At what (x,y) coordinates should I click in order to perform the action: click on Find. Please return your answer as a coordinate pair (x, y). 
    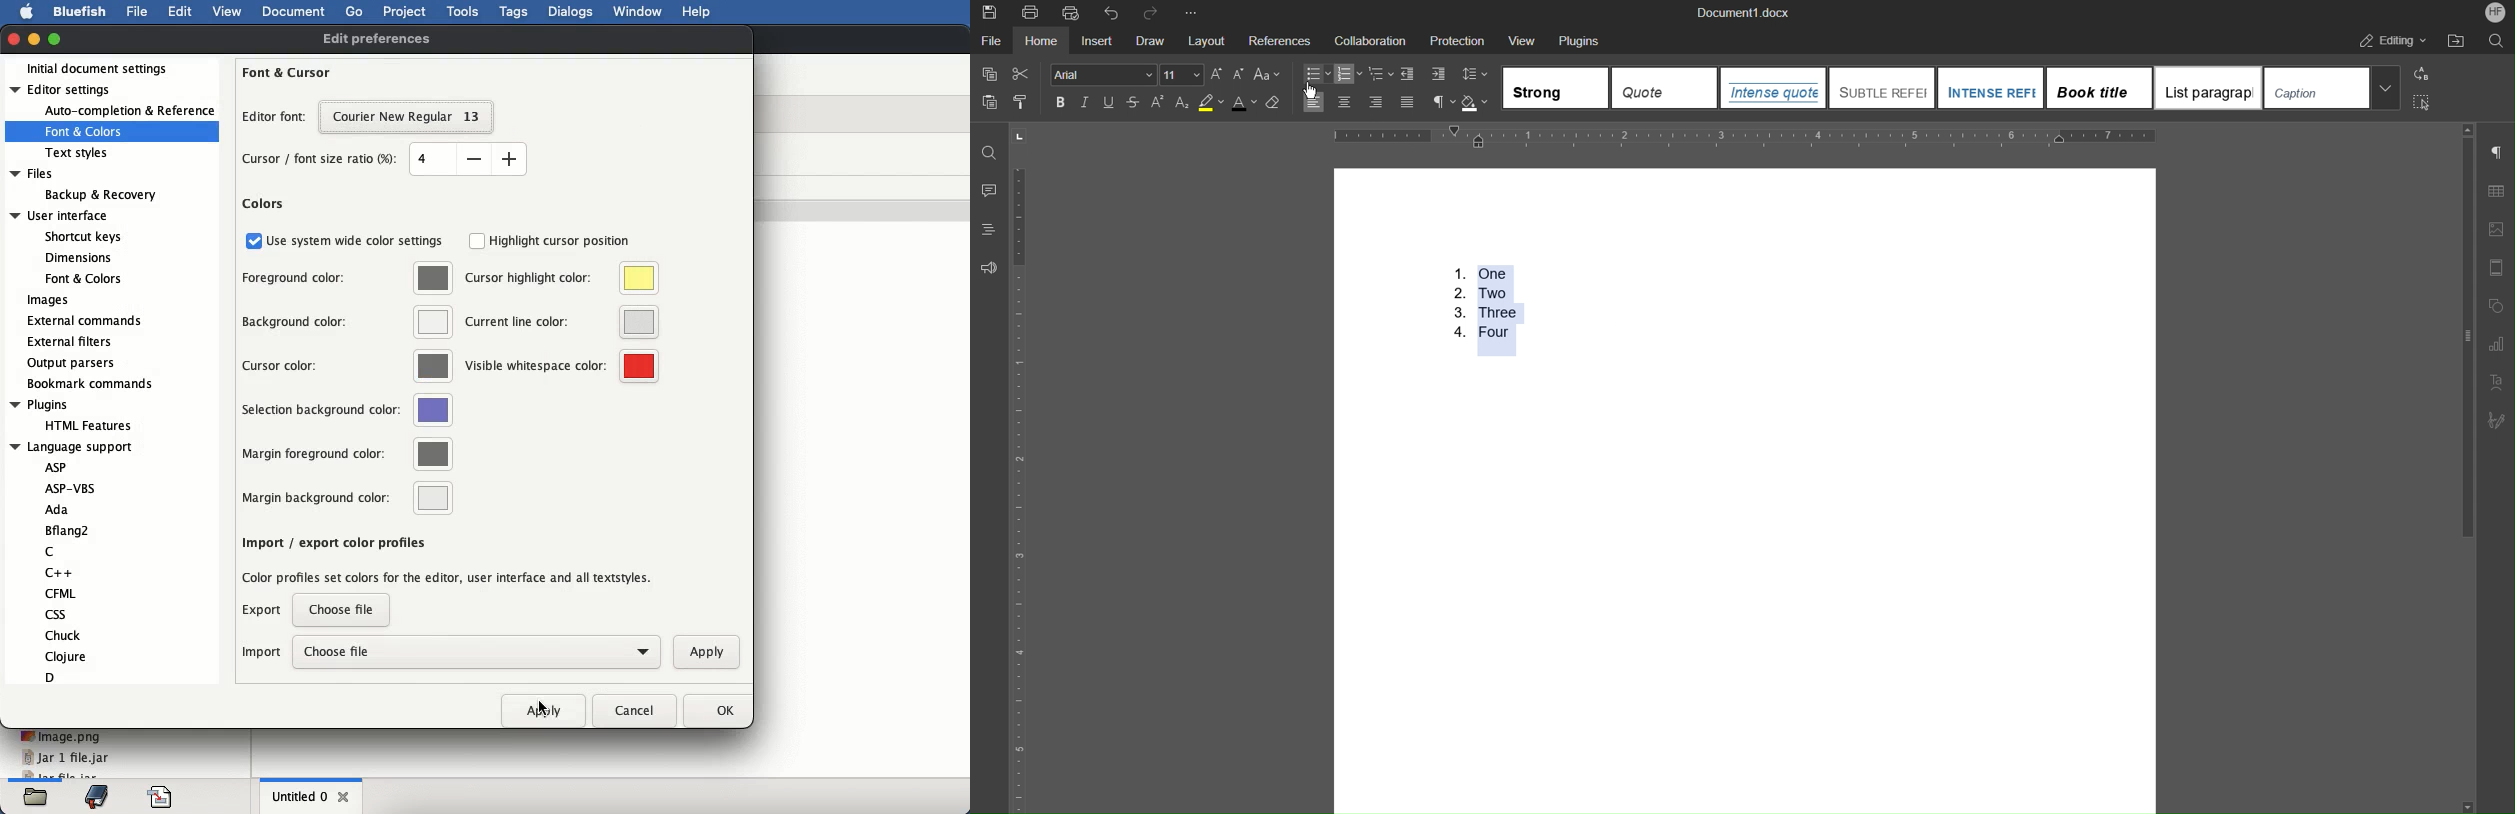
    Looking at the image, I should click on (989, 155).